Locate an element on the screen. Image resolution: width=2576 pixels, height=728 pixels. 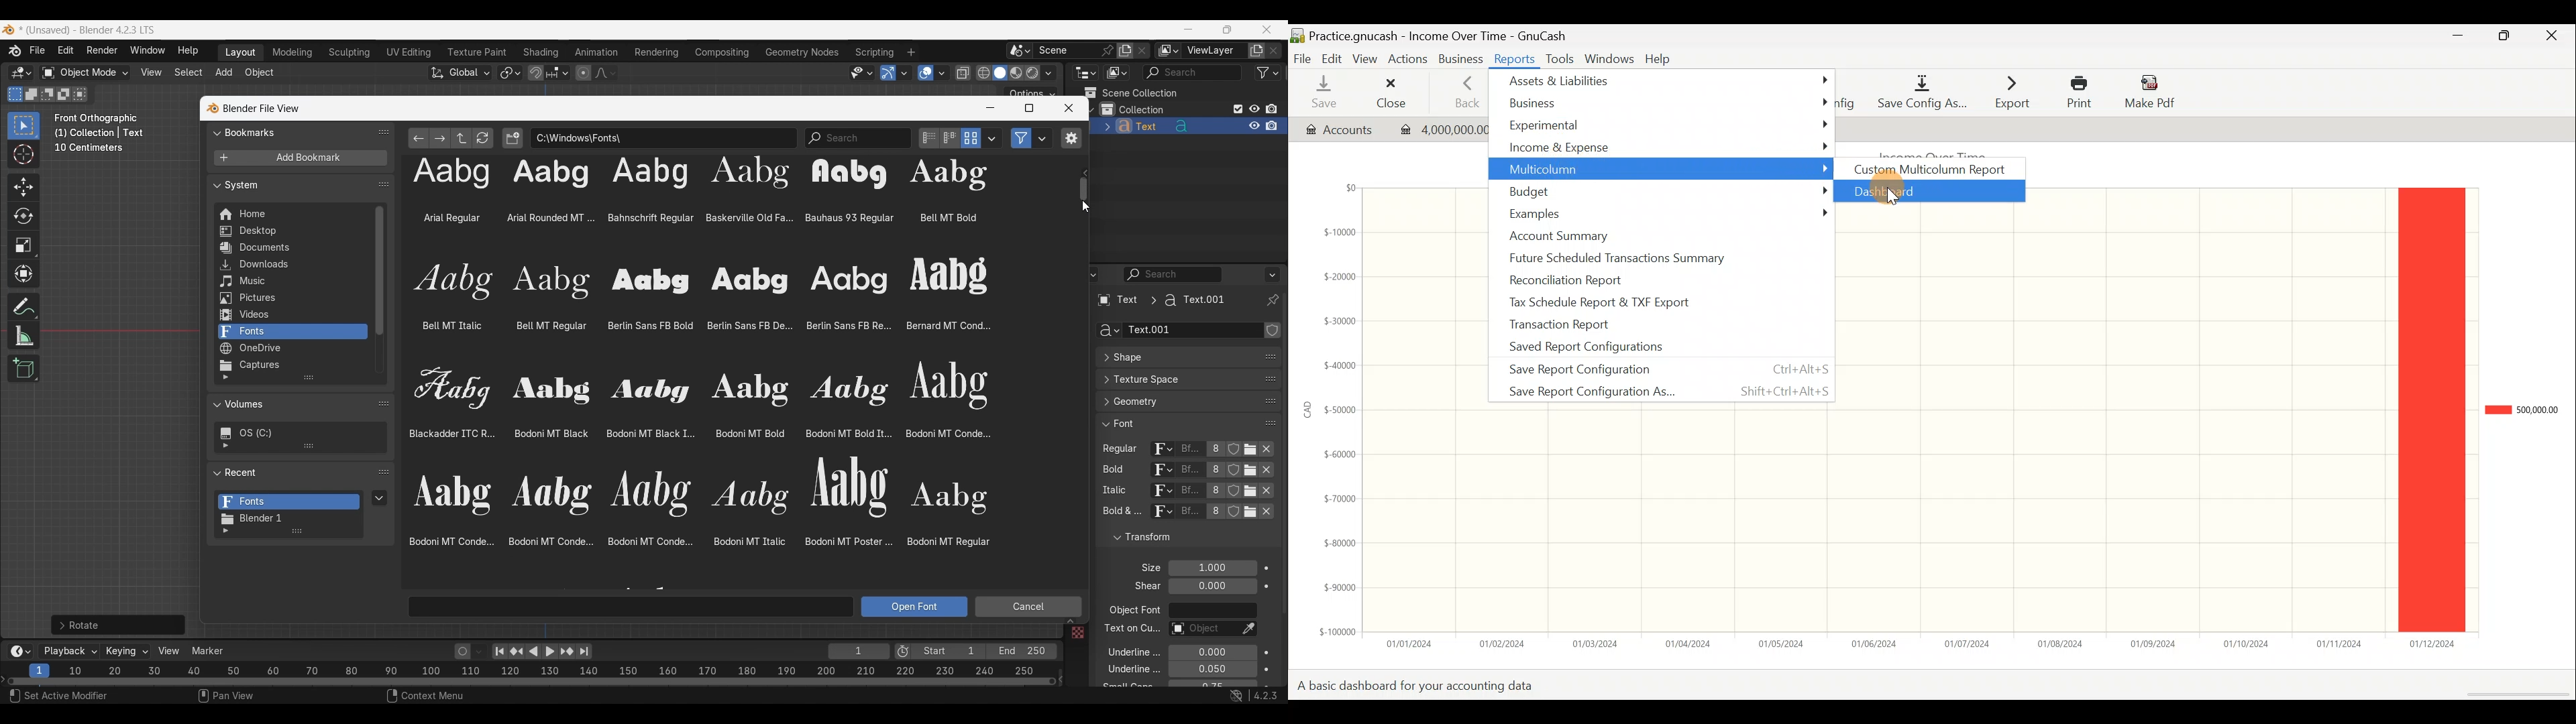
More options is located at coordinates (19, 652).